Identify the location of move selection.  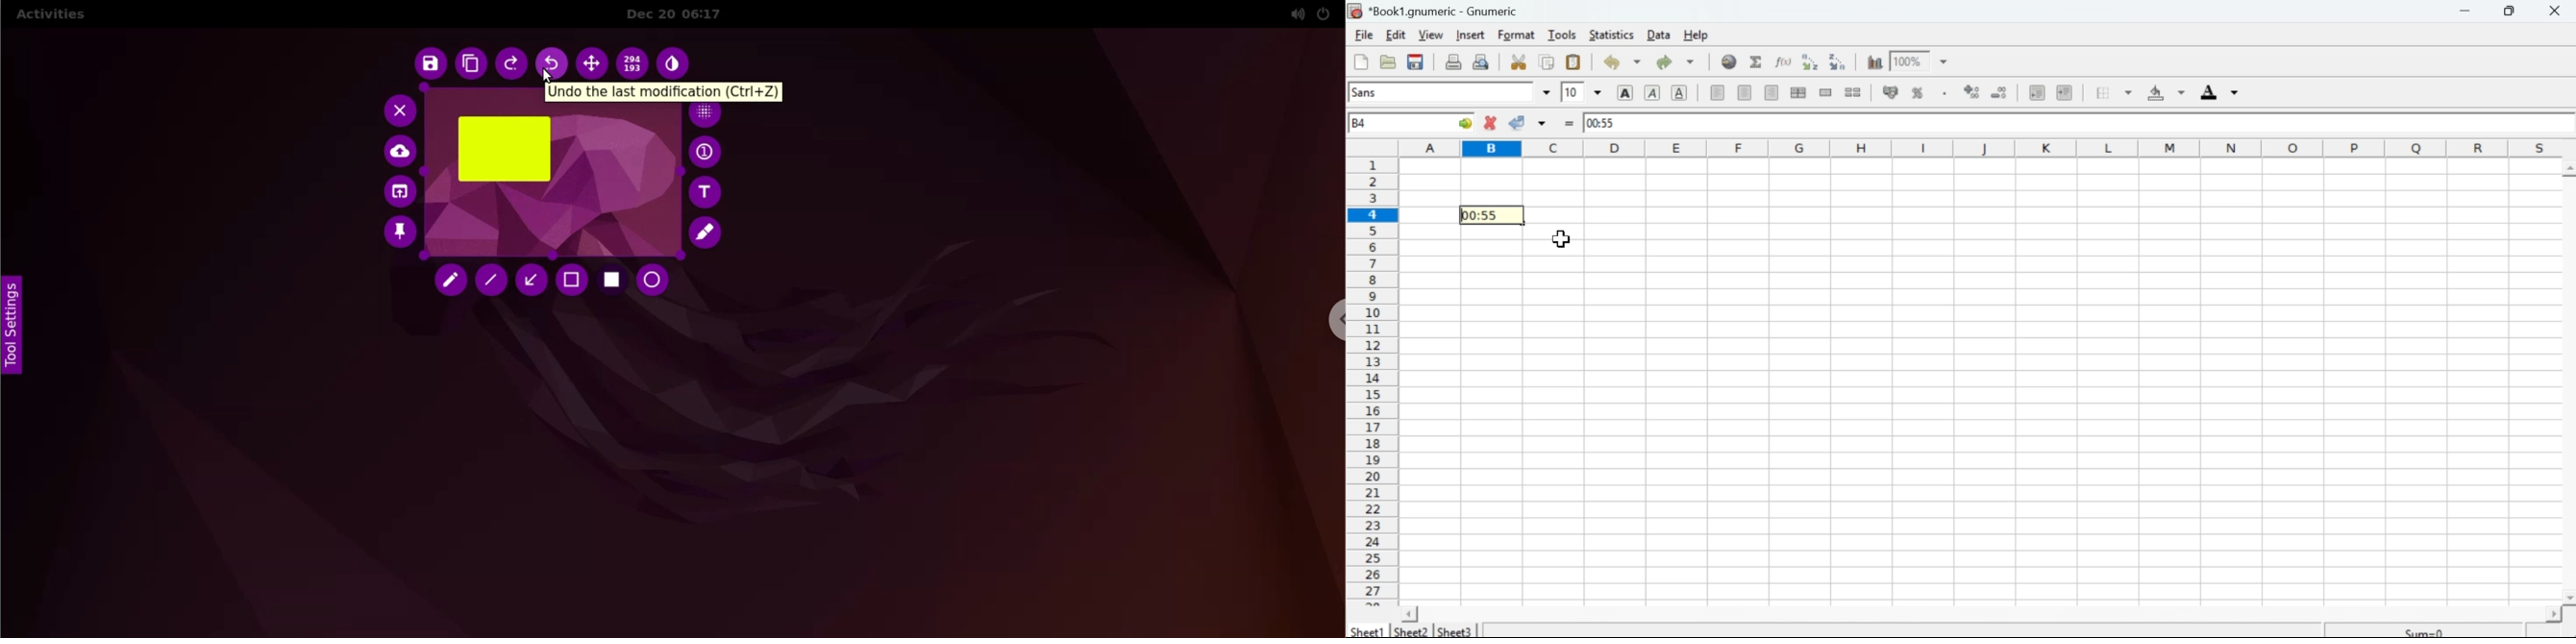
(592, 64).